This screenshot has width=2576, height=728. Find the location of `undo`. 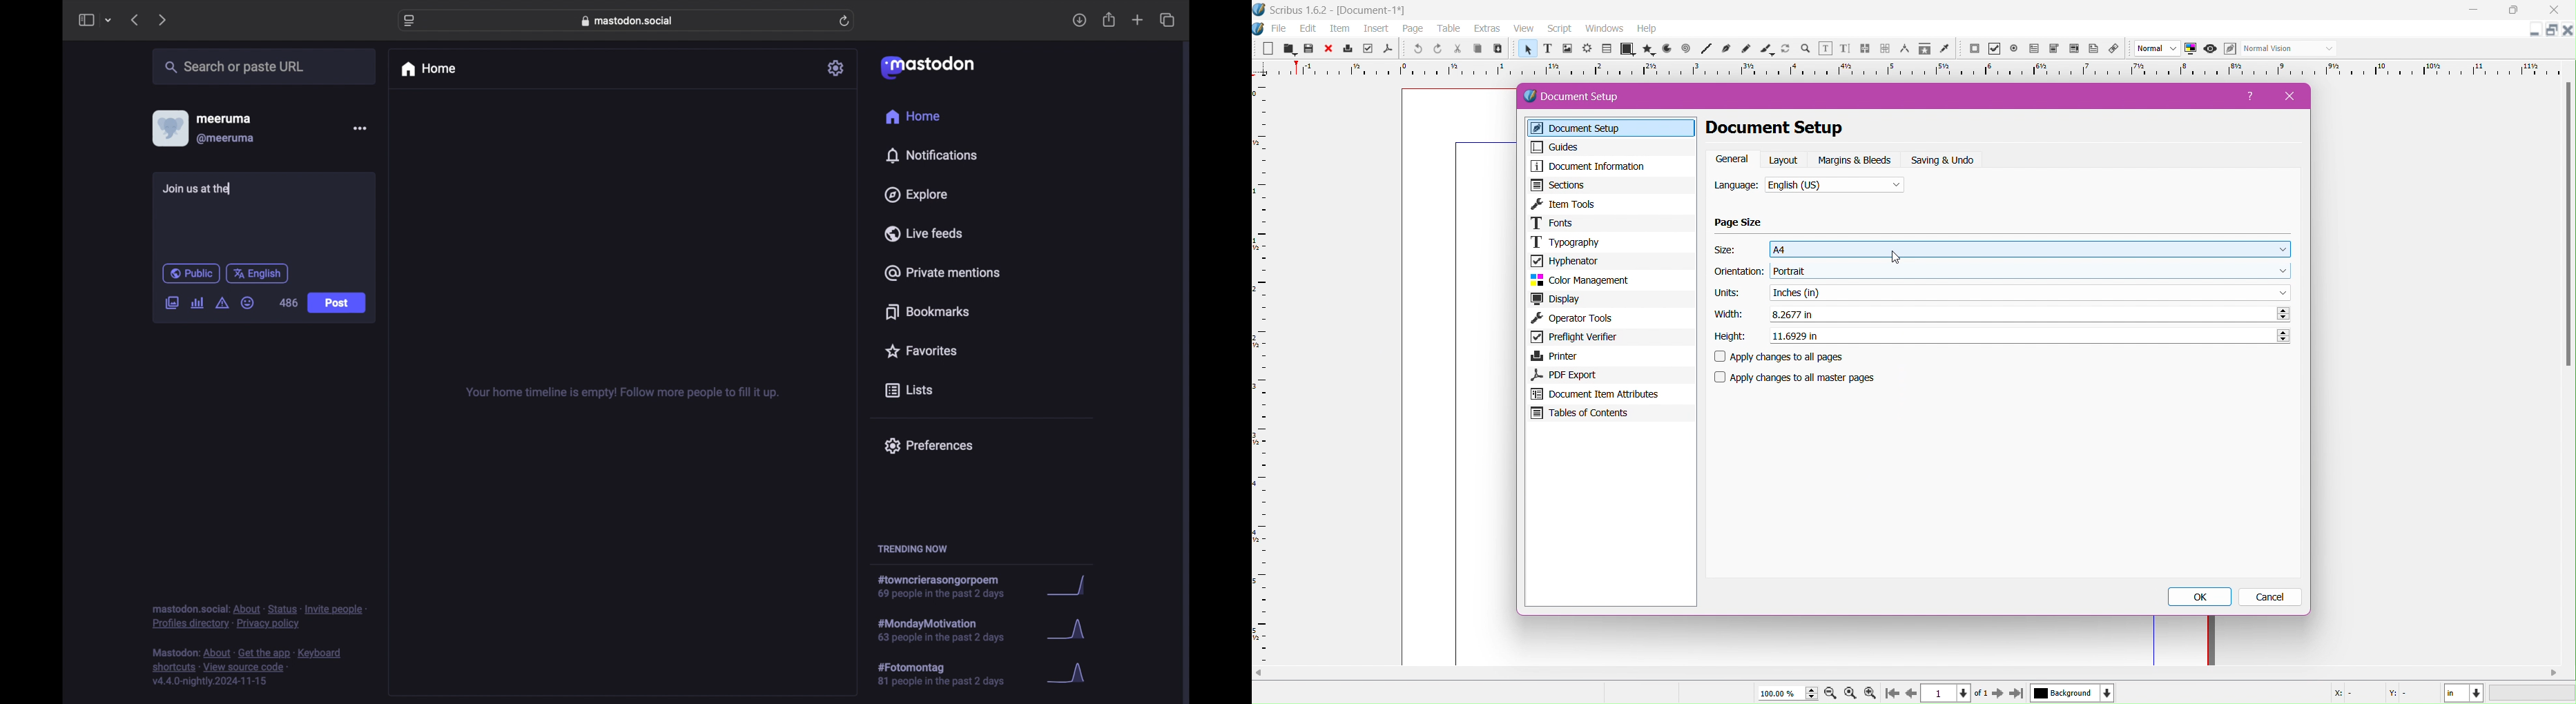

undo is located at coordinates (1416, 50).